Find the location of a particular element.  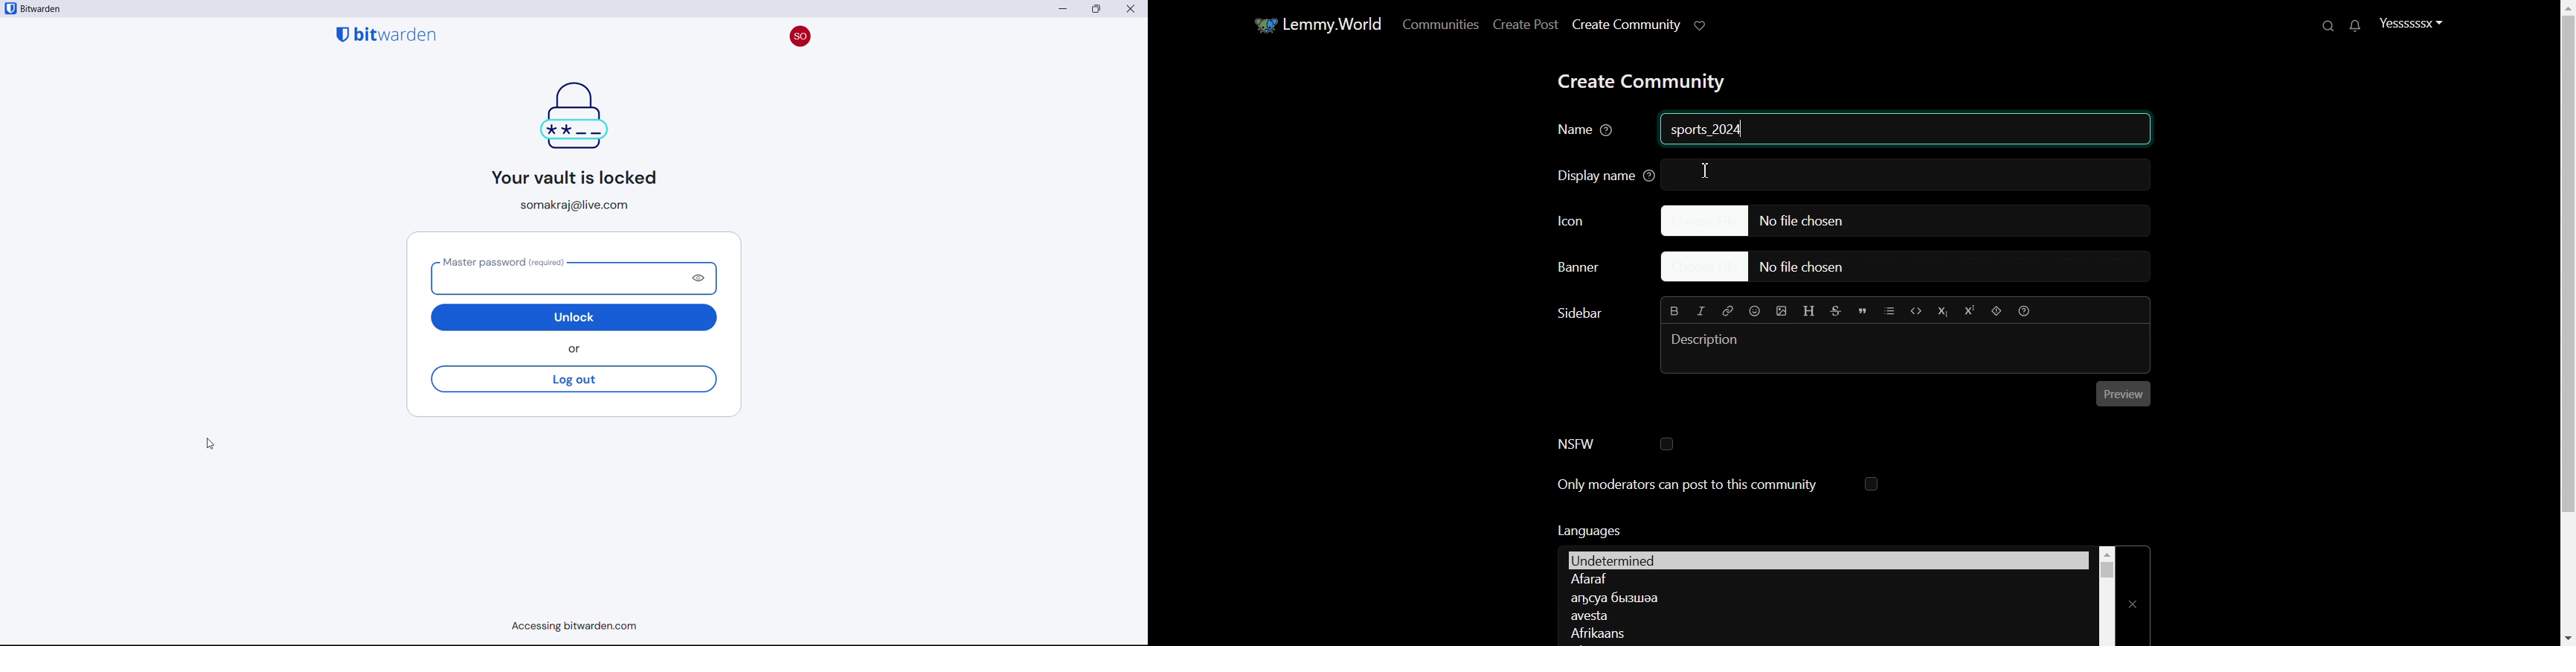

Close Window is located at coordinates (2134, 595).